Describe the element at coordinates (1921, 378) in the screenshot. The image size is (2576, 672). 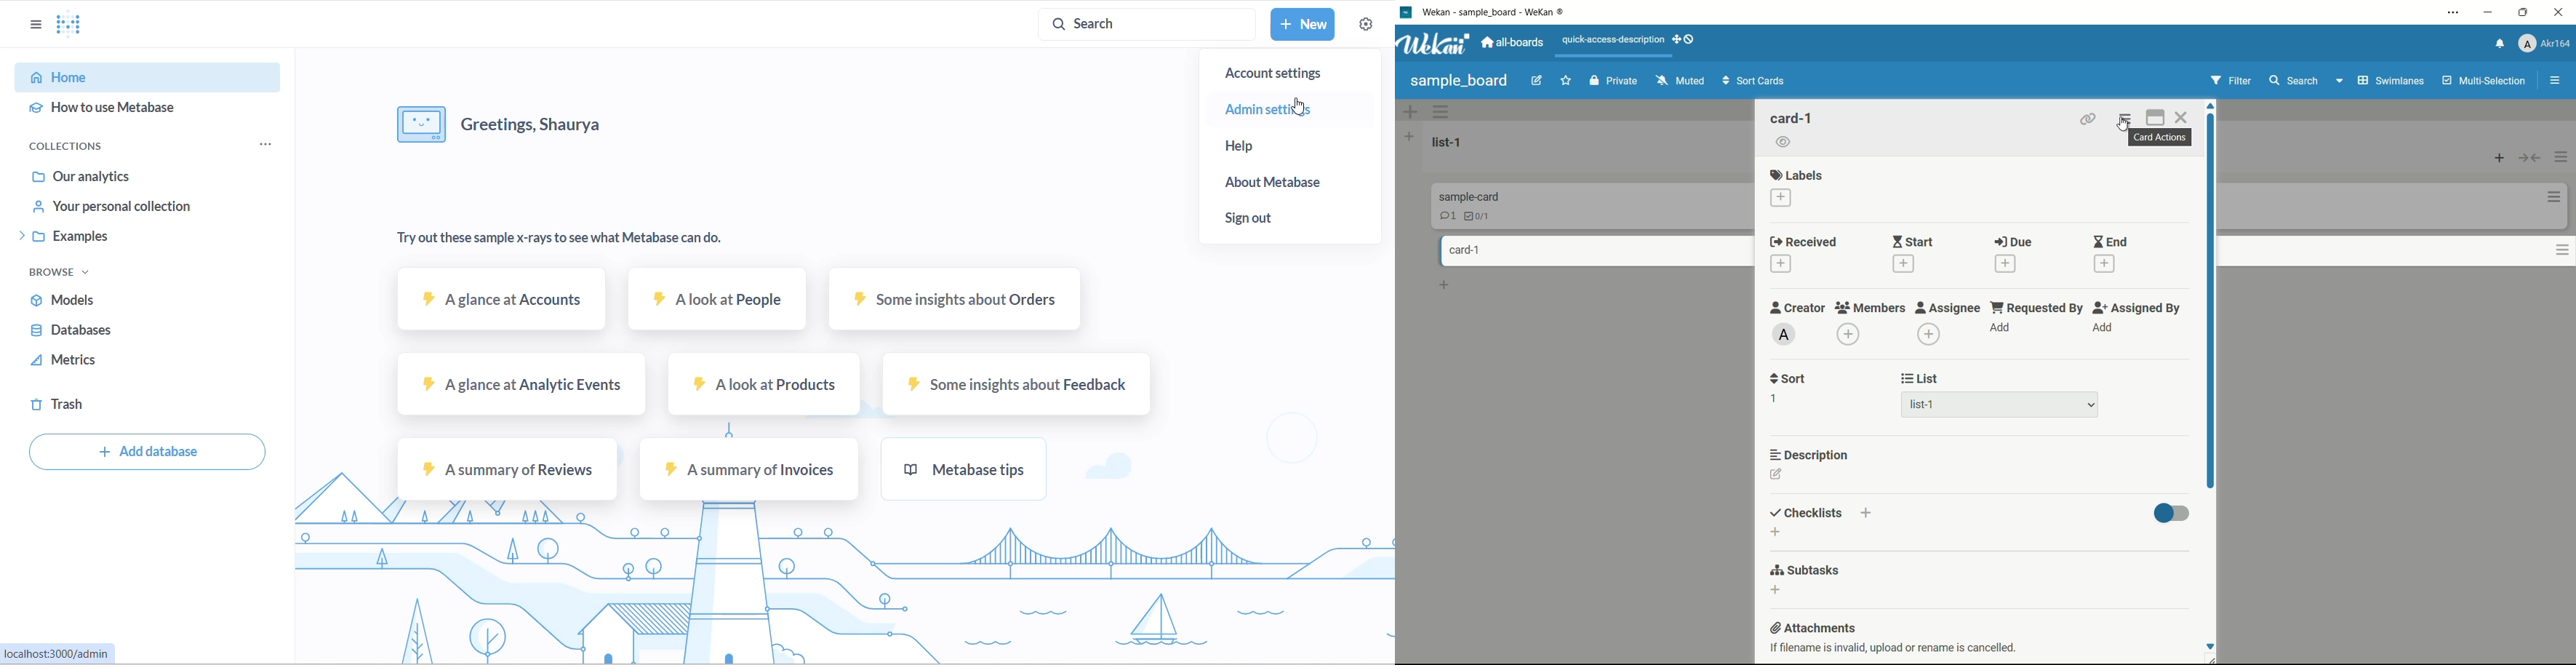
I see `list` at that location.